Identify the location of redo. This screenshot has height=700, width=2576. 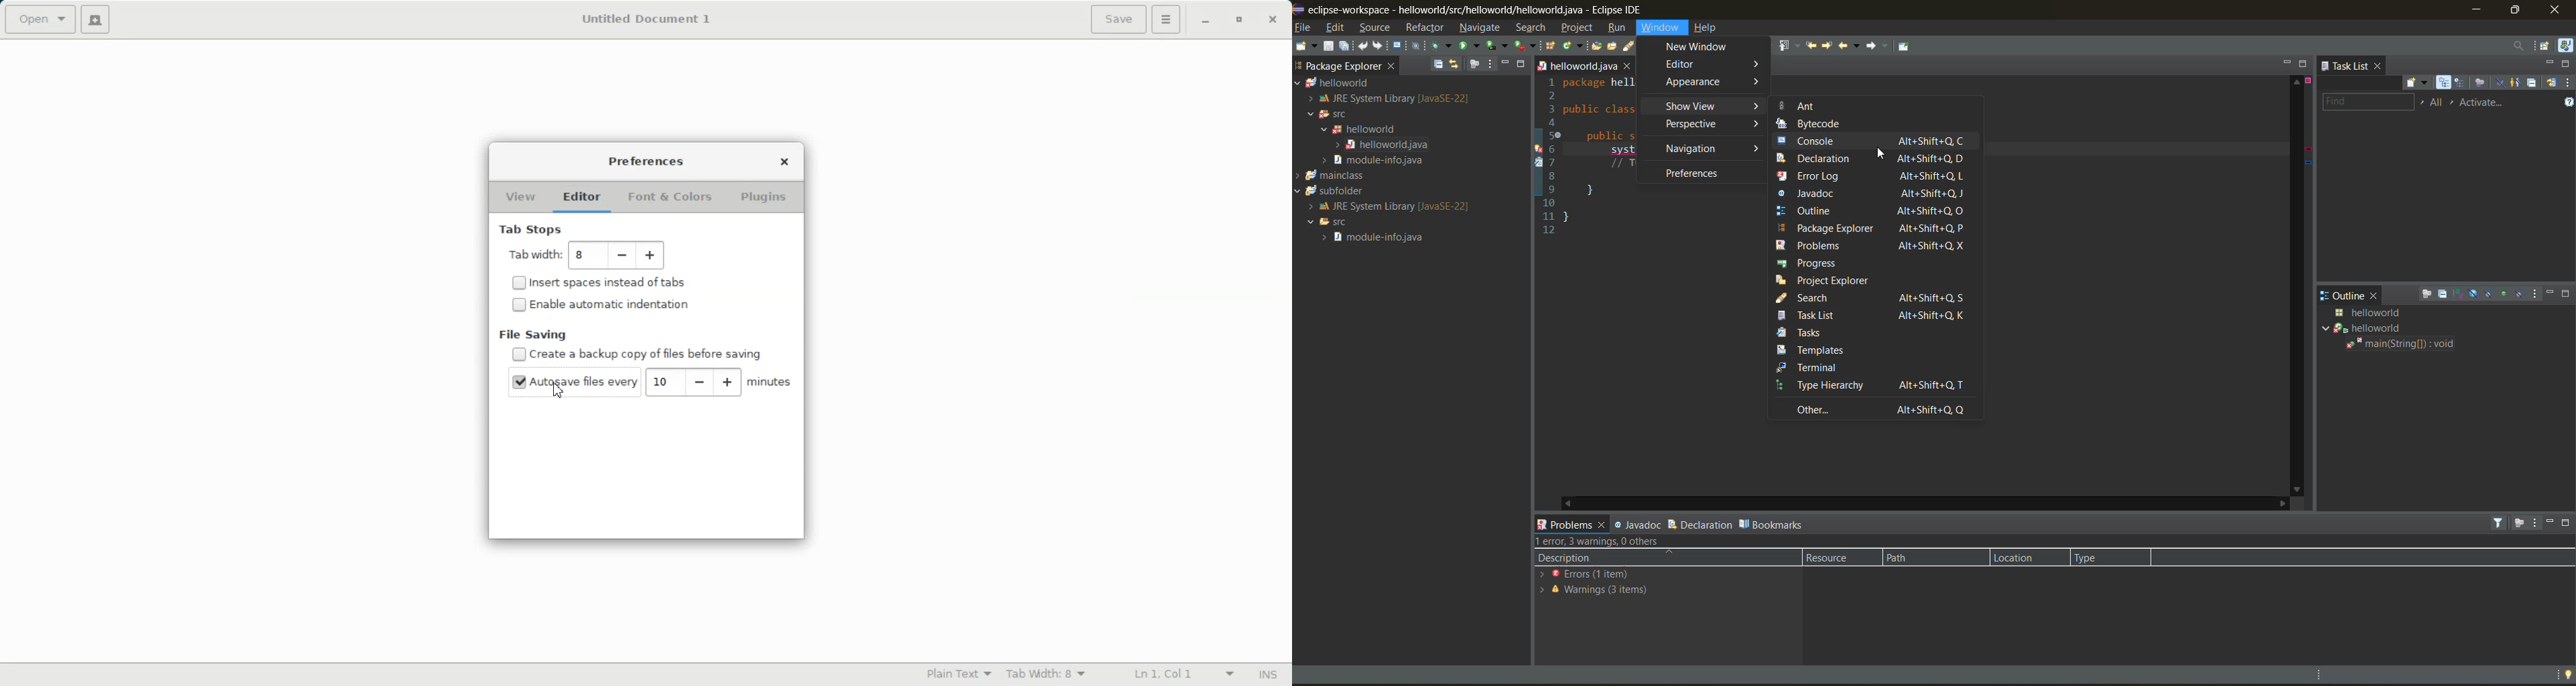
(1379, 46).